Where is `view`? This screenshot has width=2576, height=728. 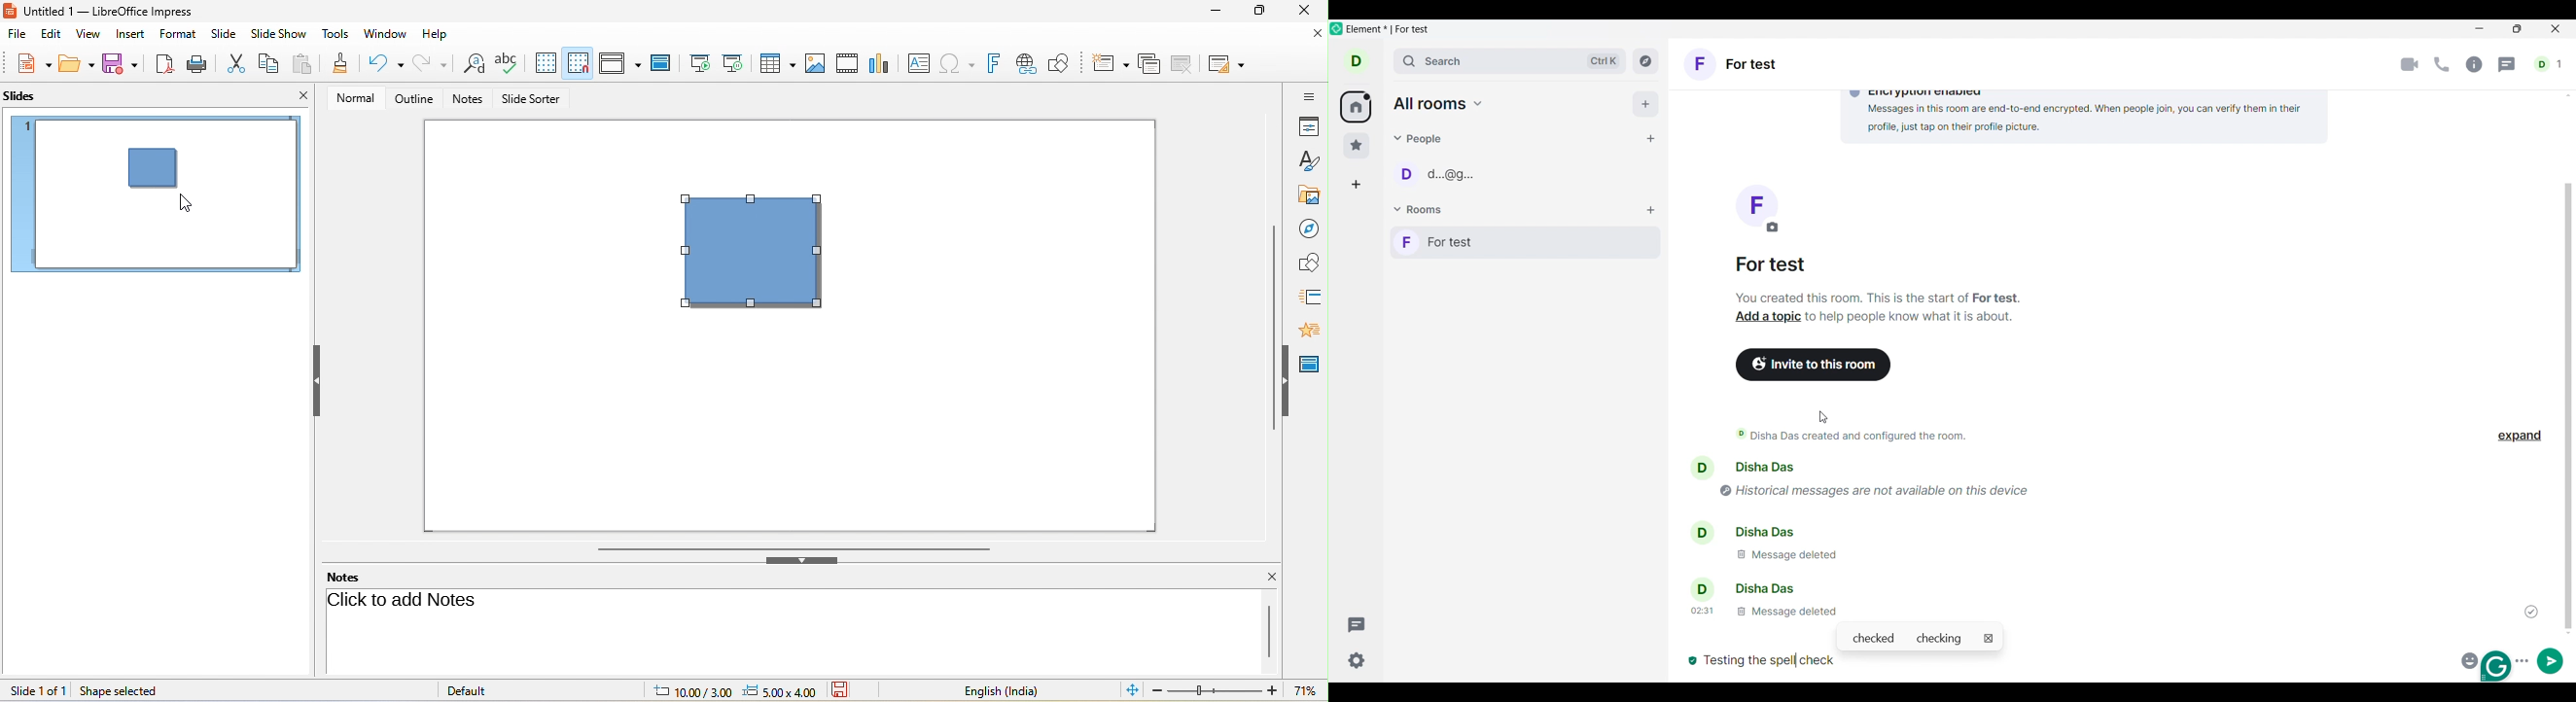 view is located at coordinates (89, 34).